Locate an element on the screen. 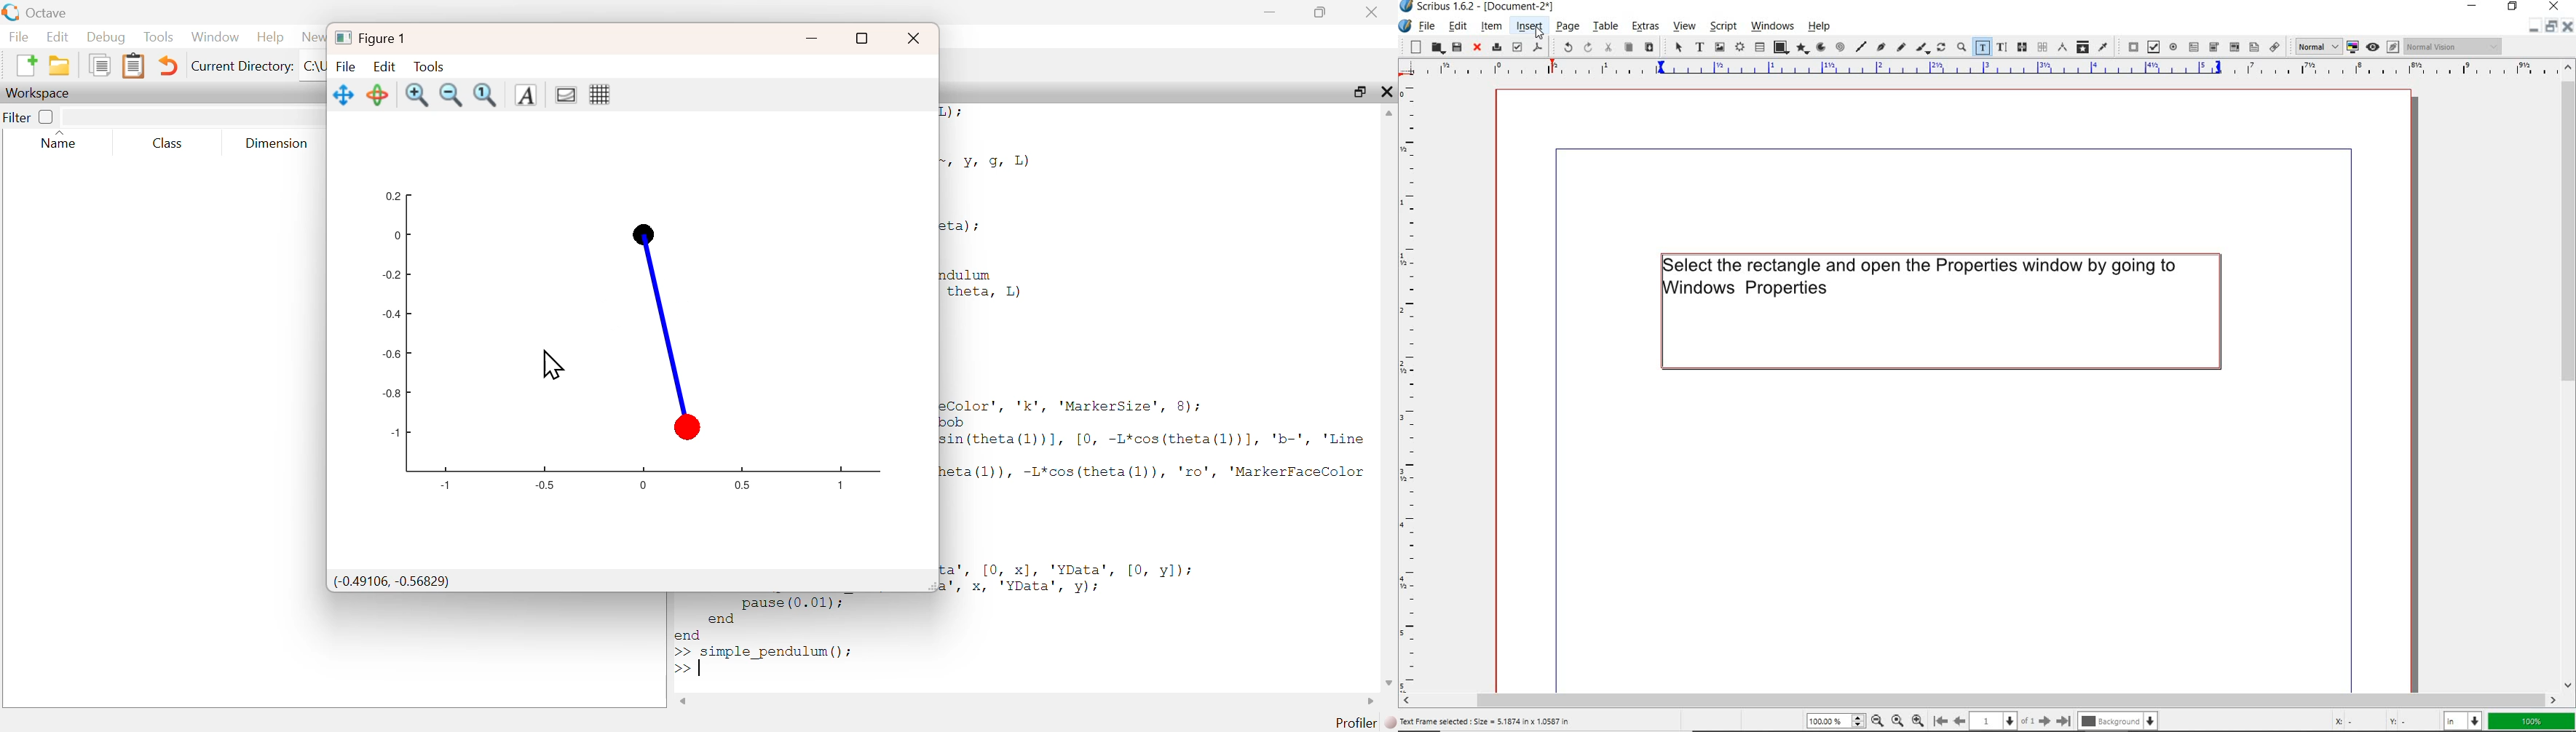  Normal Vision is located at coordinates (2455, 46).